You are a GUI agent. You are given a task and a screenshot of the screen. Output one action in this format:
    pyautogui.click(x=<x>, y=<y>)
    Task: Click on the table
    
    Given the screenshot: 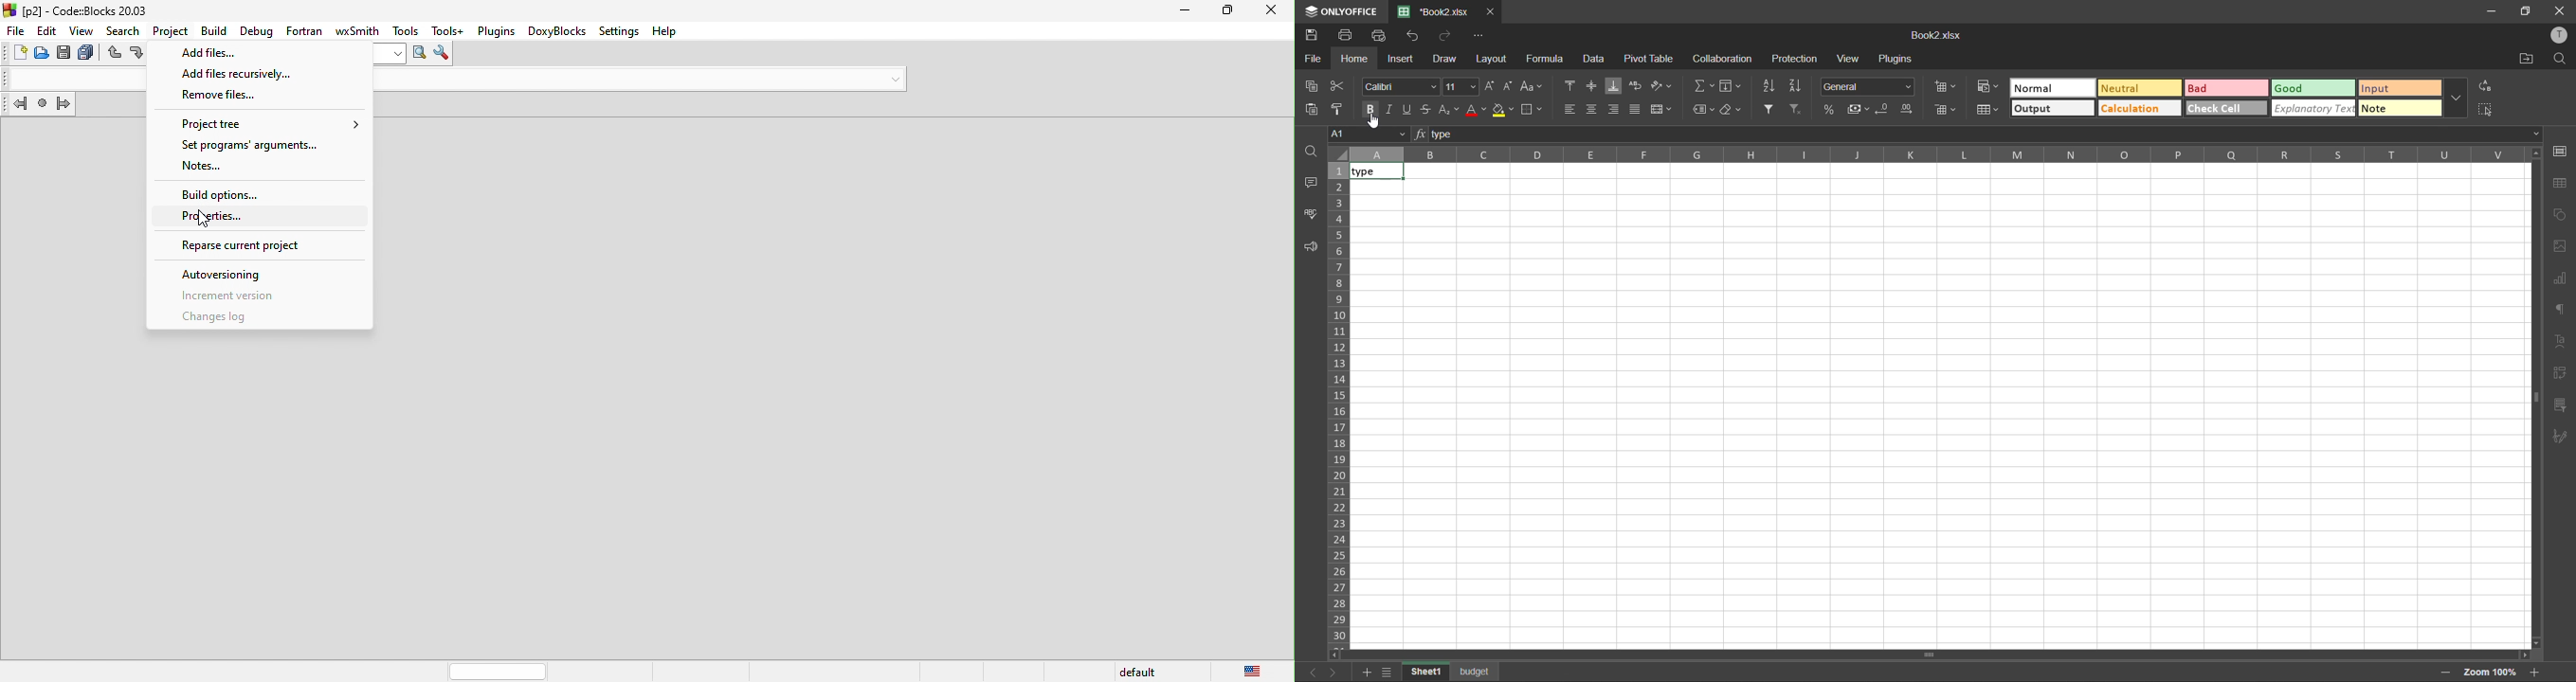 What is the action you would take?
    pyautogui.click(x=2564, y=183)
    